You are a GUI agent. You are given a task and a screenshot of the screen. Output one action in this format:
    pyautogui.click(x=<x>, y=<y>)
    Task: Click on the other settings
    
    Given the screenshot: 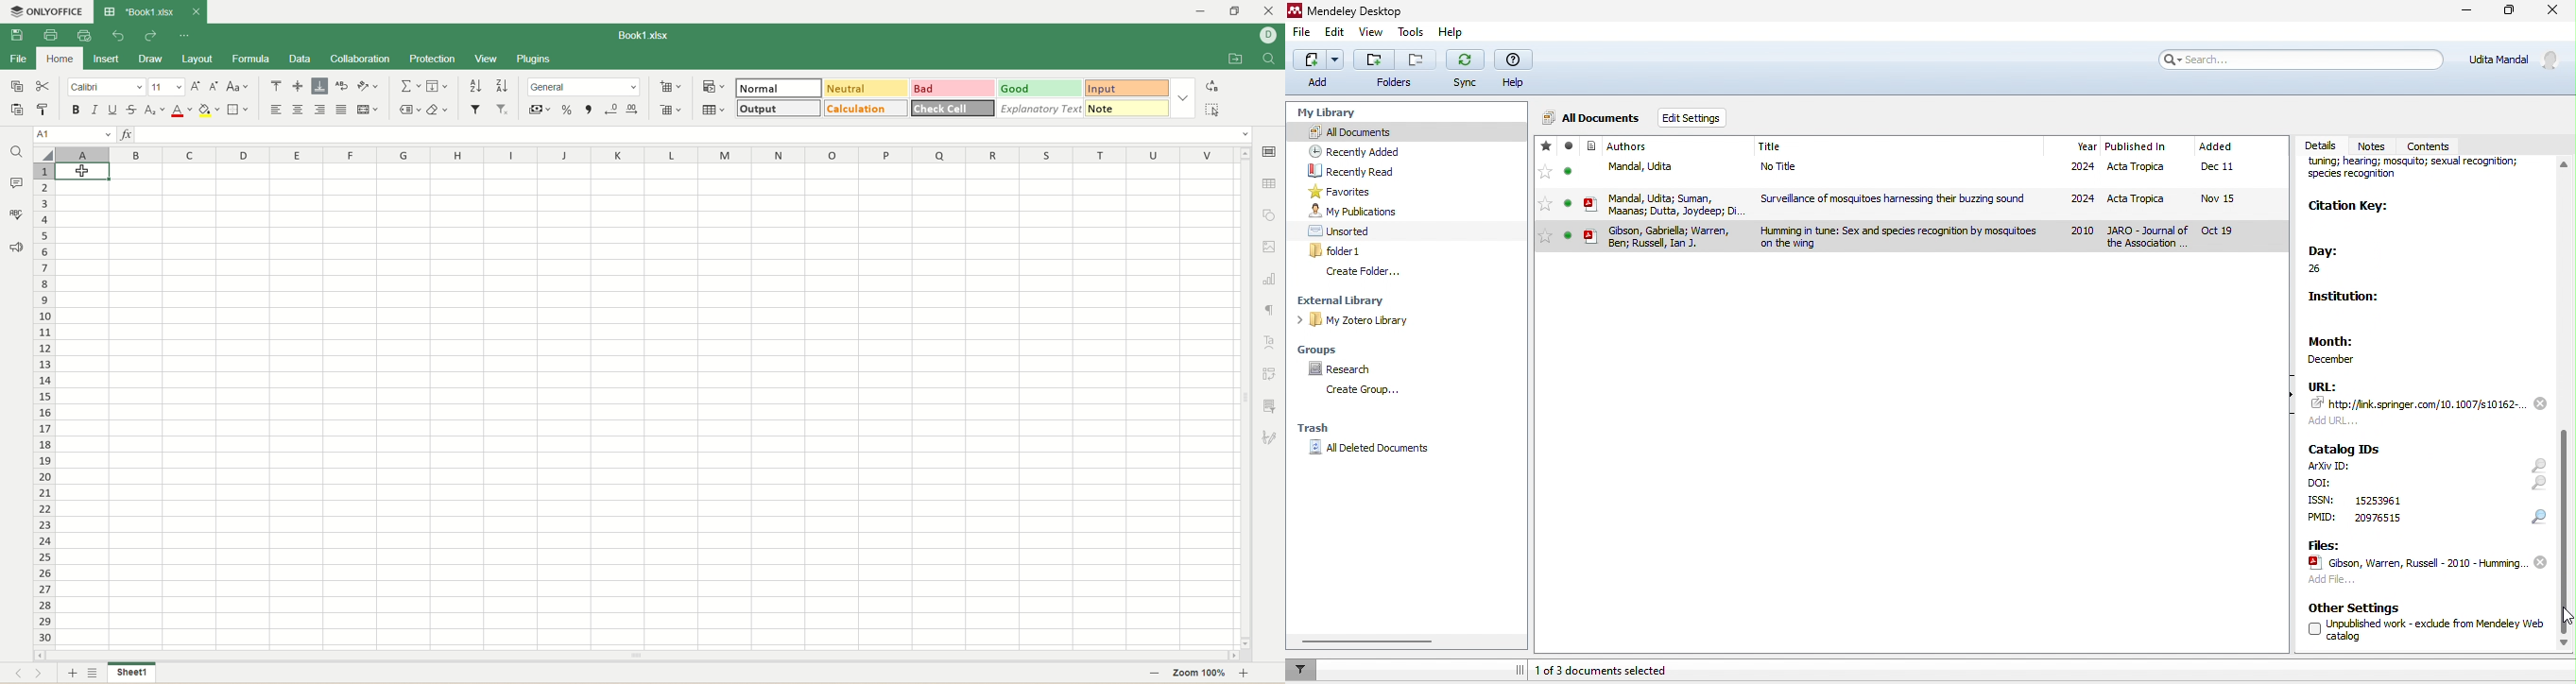 What is the action you would take?
    pyautogui.click(x=2356, y=607)
    